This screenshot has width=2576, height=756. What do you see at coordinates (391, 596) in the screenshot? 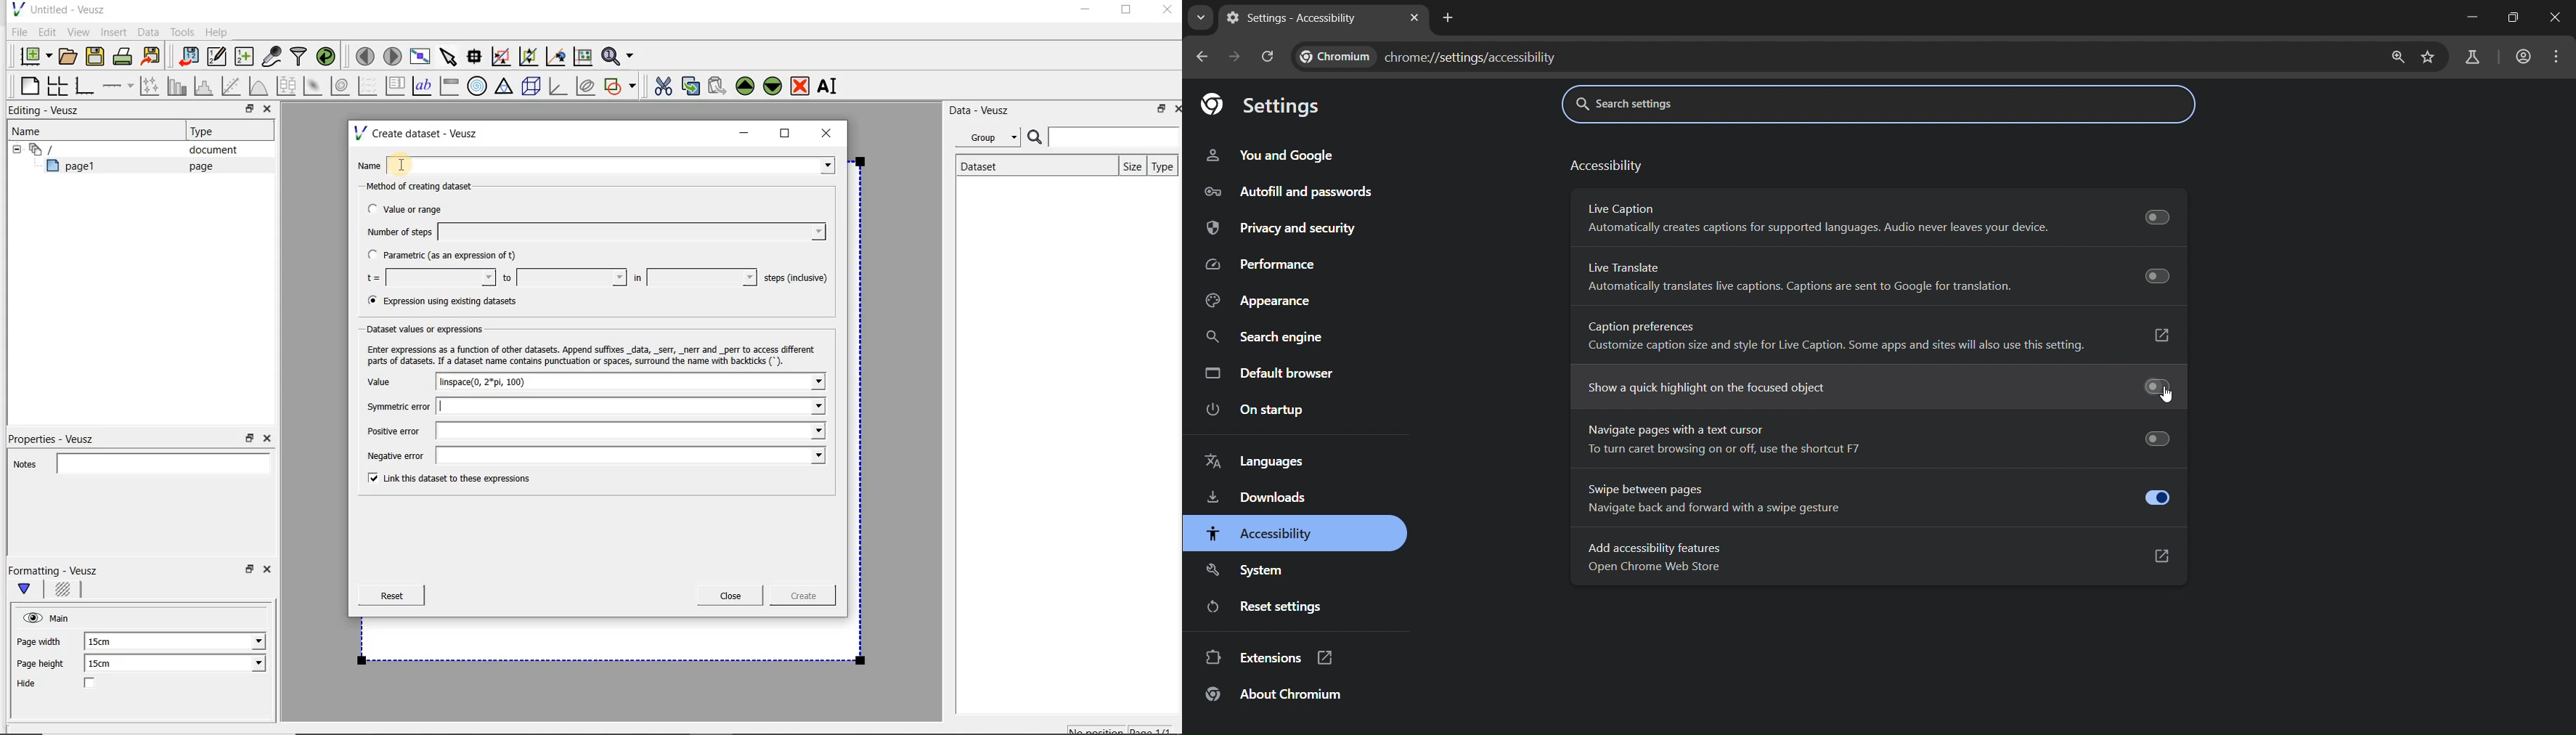
I see `Reset` at bounding box center [391, 596].